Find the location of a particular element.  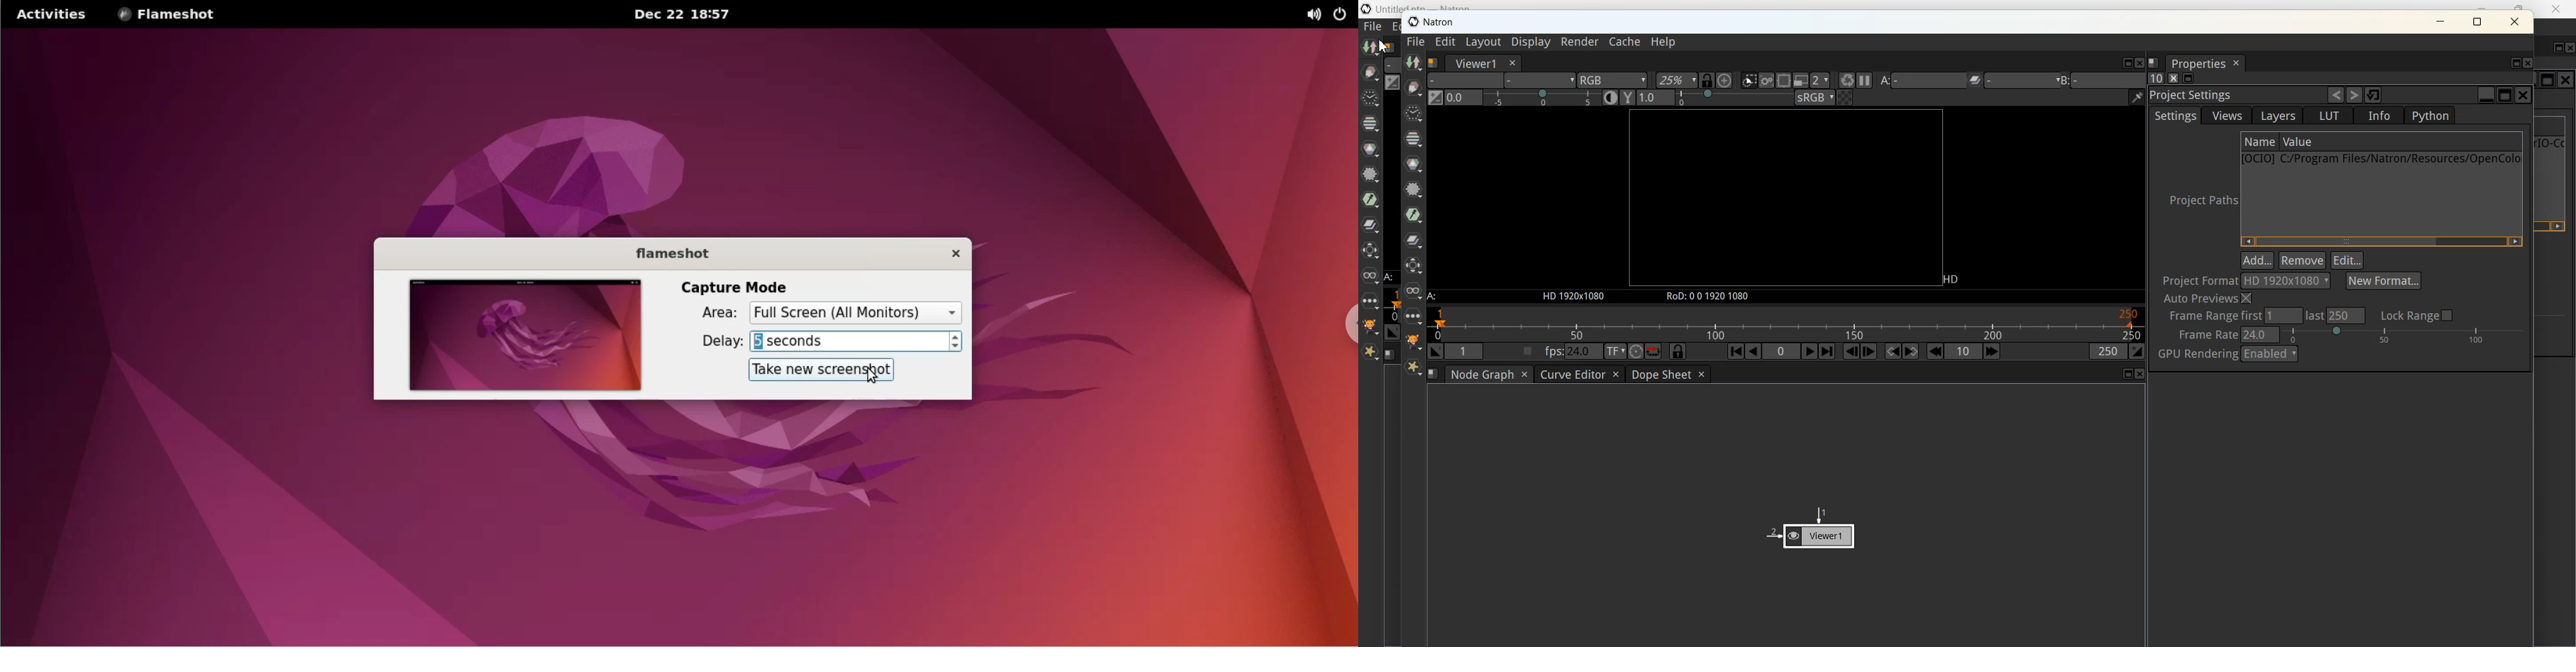

take new screenshot button is located at coordinates (825, 371).